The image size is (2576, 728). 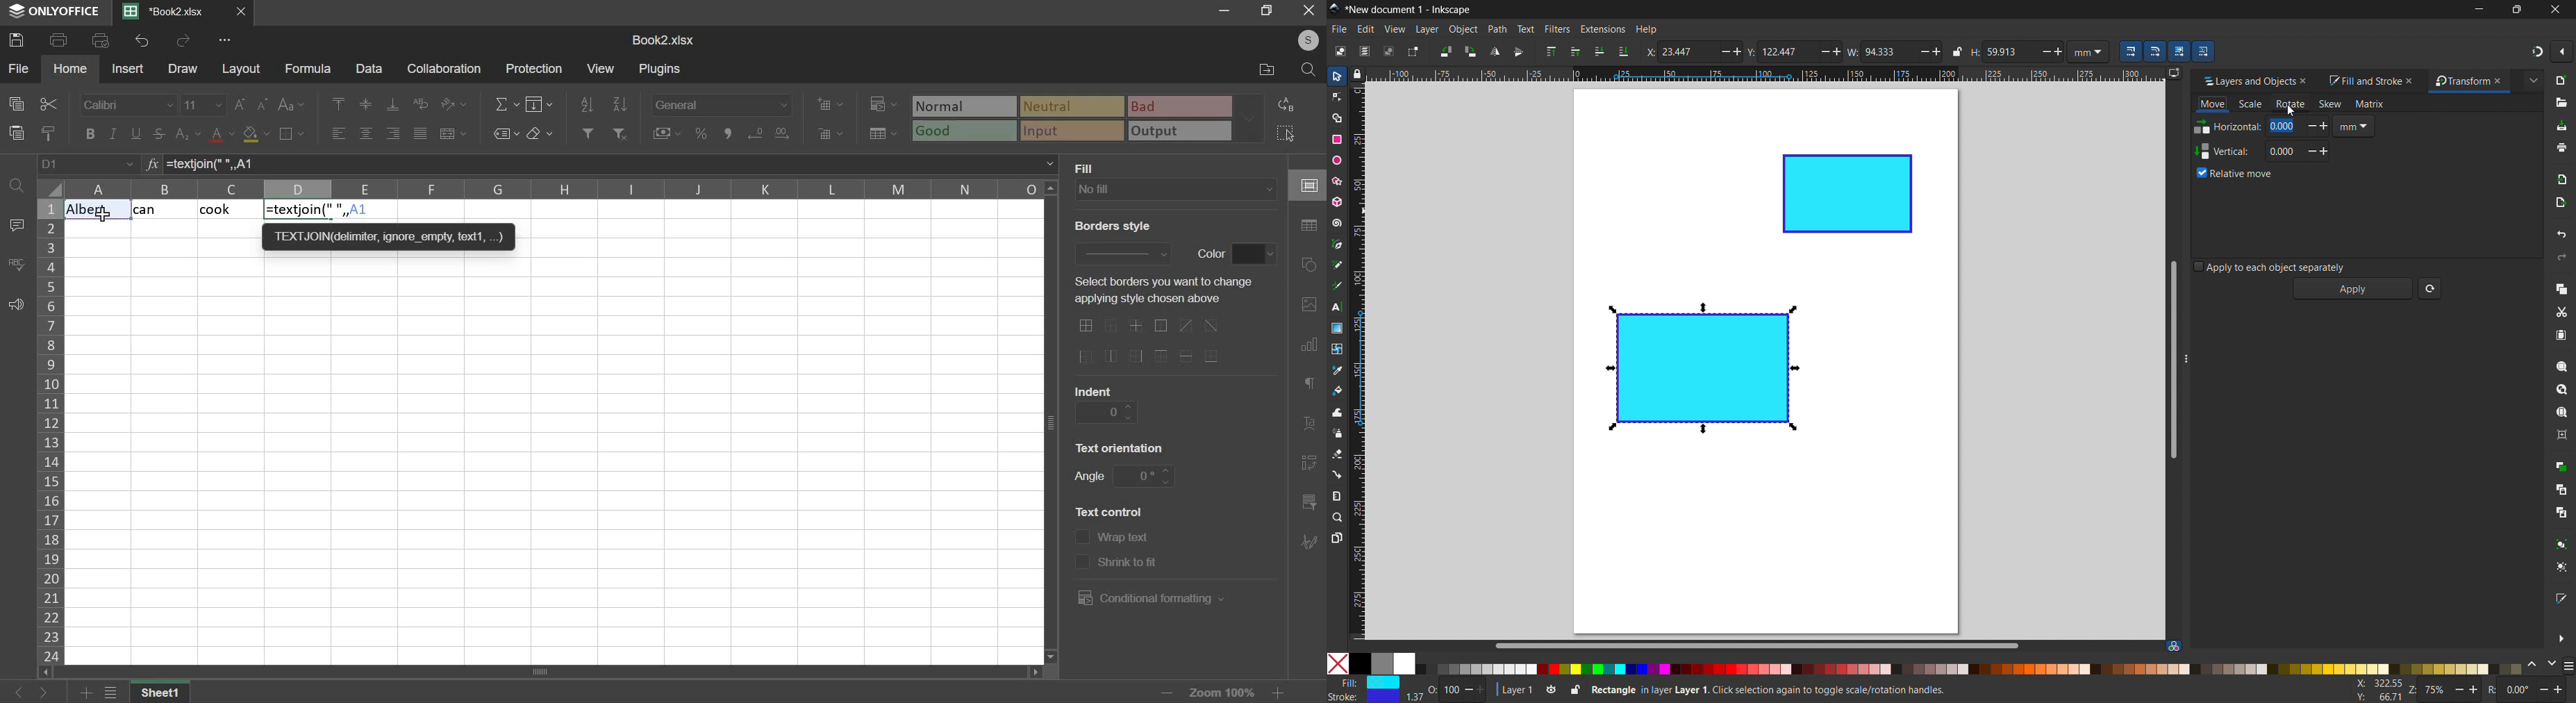 What do you see at coordinates (1308, 306) in the screenshot?
I see `picture or video` at bounding box center [1308, 306].